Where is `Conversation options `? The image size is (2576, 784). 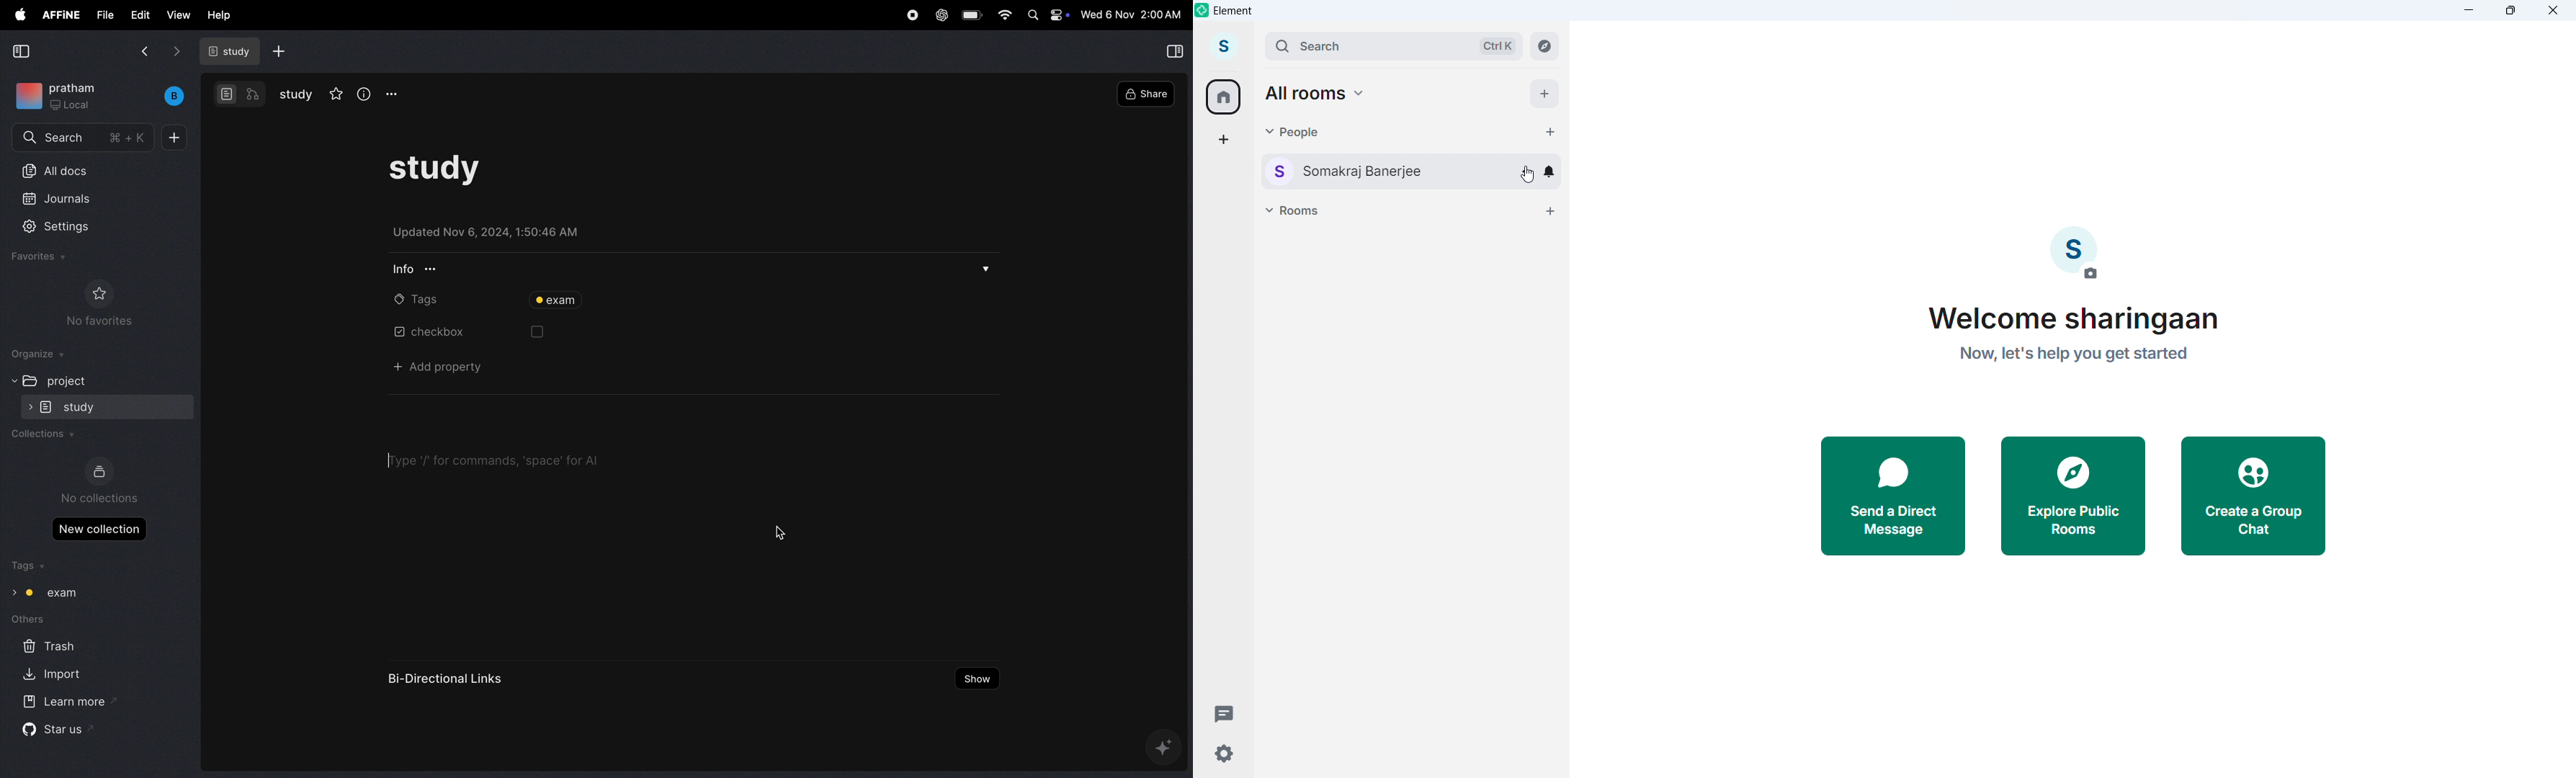
Conversation options  is located at coordinates (1526, 171).